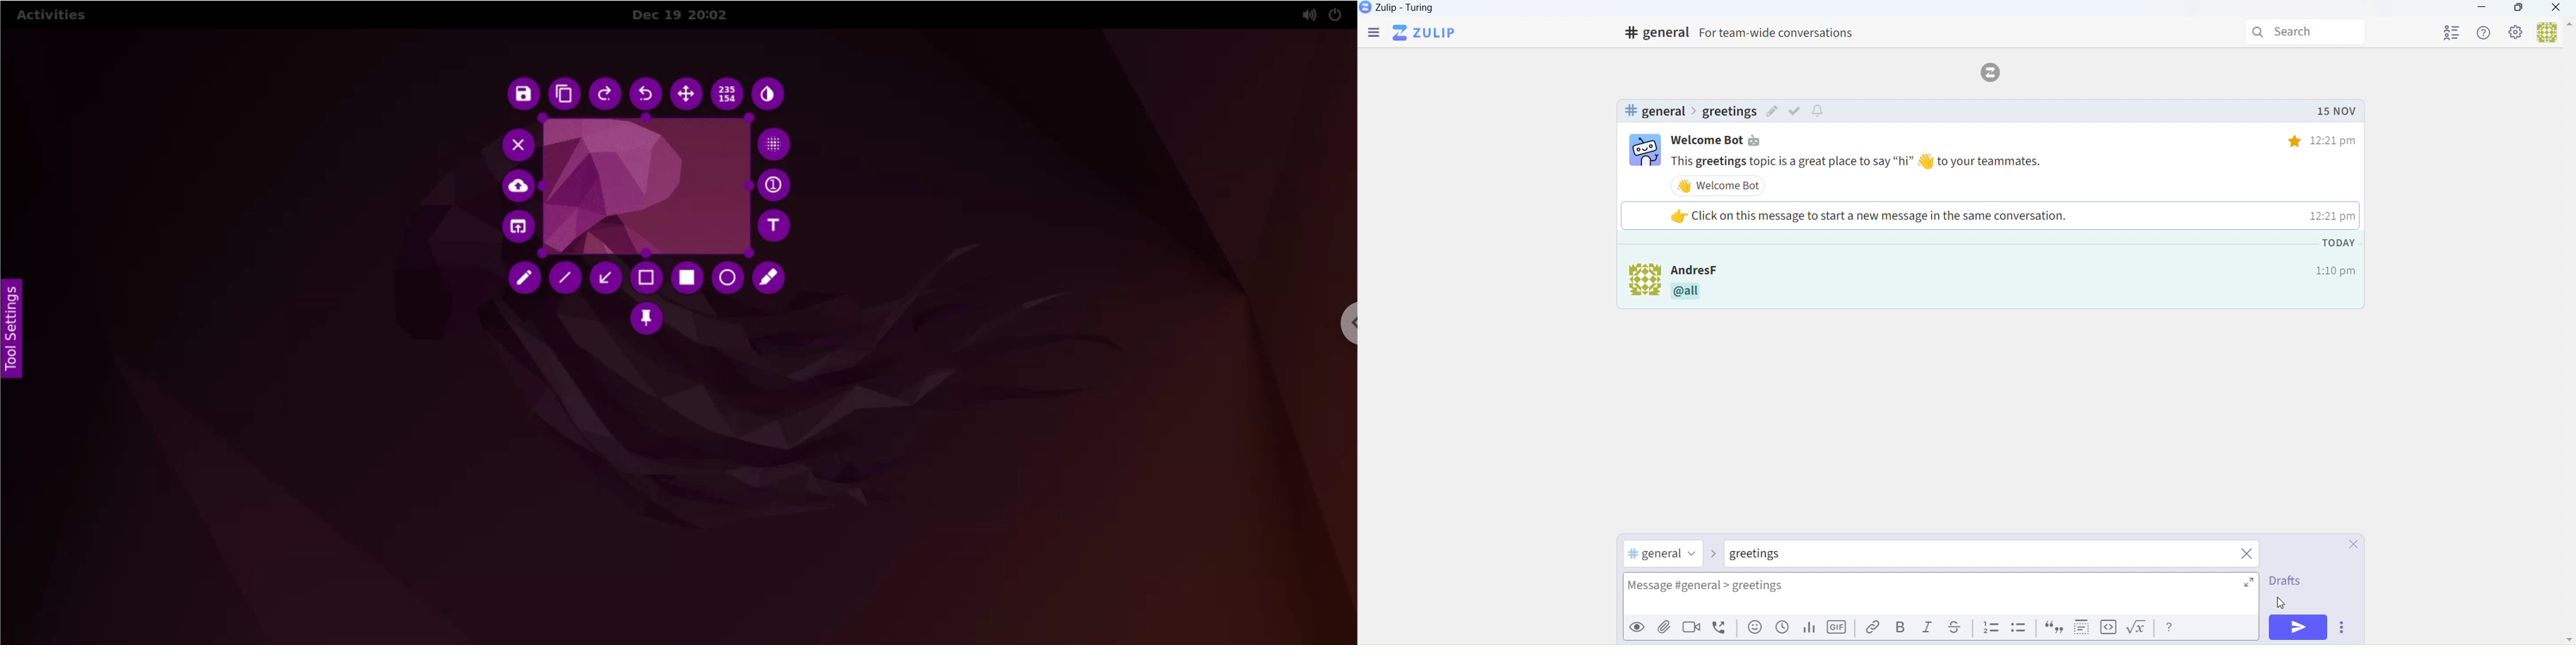 Image resolution: width=2576 pixels, height=672 pixels. I want to click on date and time, so click(2334, 256).